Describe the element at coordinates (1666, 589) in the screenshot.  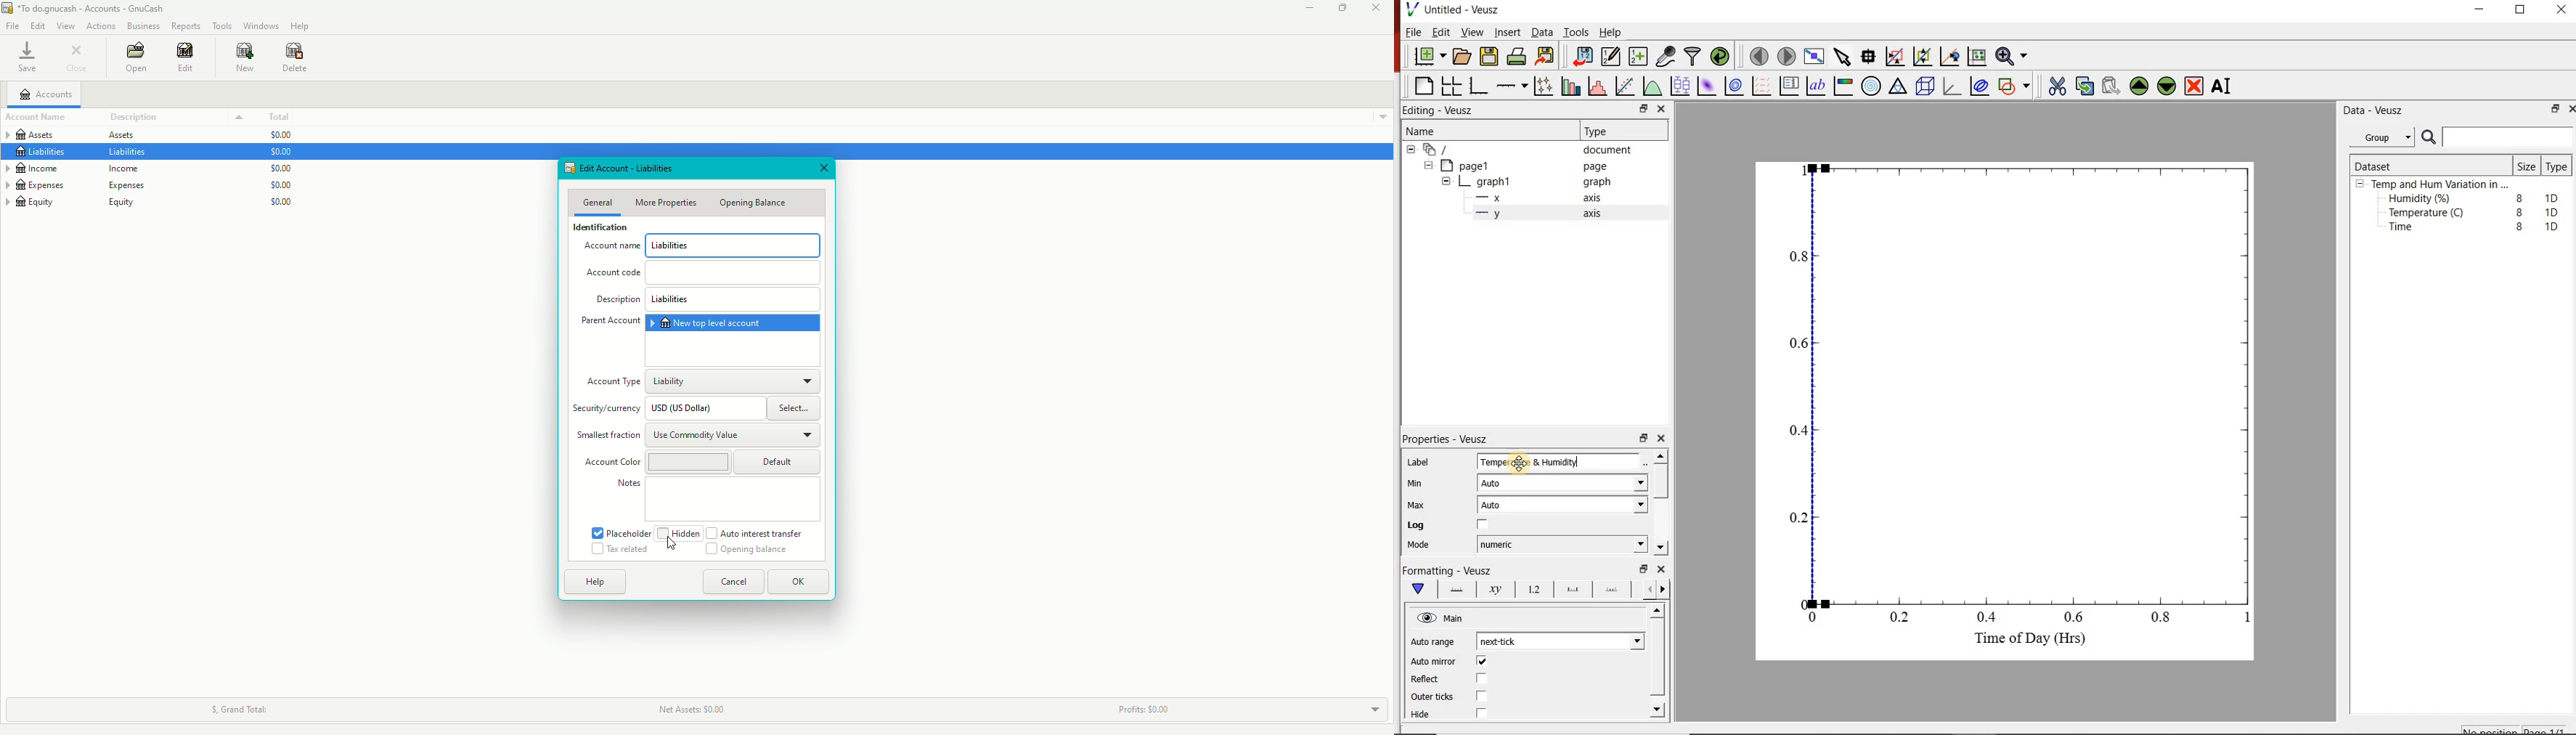
I see `go forward` at that location.